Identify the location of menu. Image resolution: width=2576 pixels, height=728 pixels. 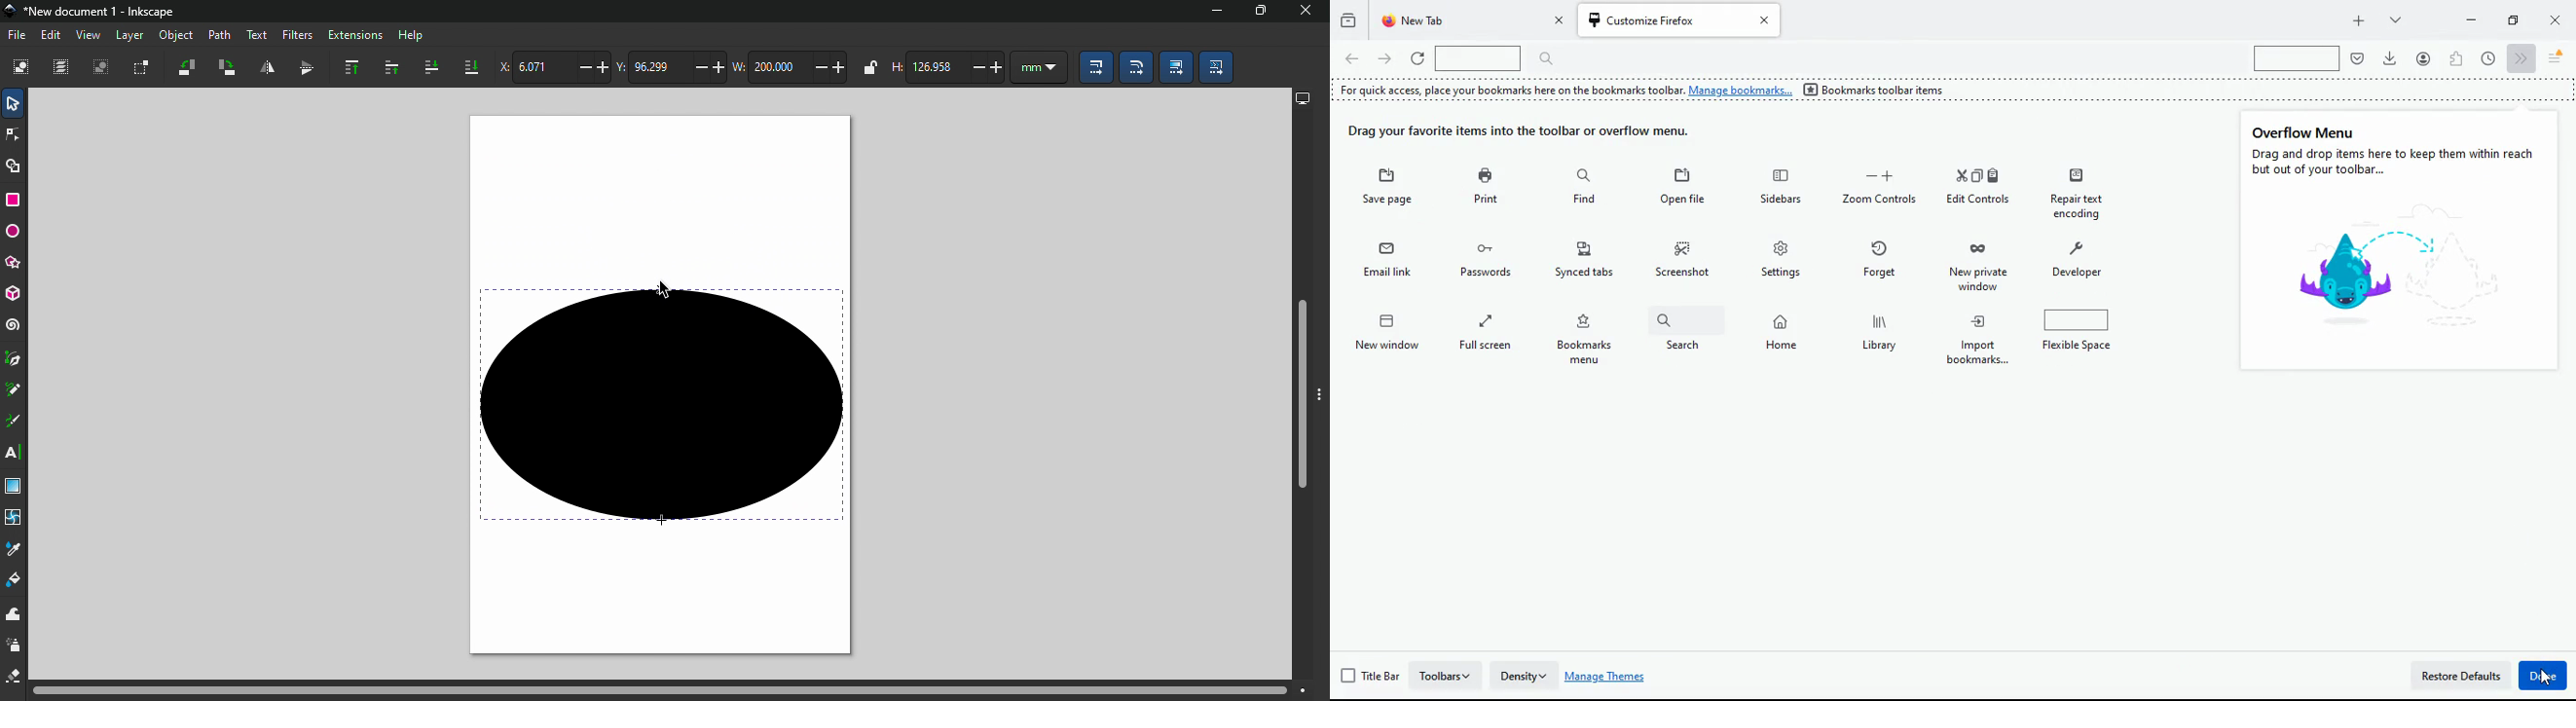
(2557, 58).